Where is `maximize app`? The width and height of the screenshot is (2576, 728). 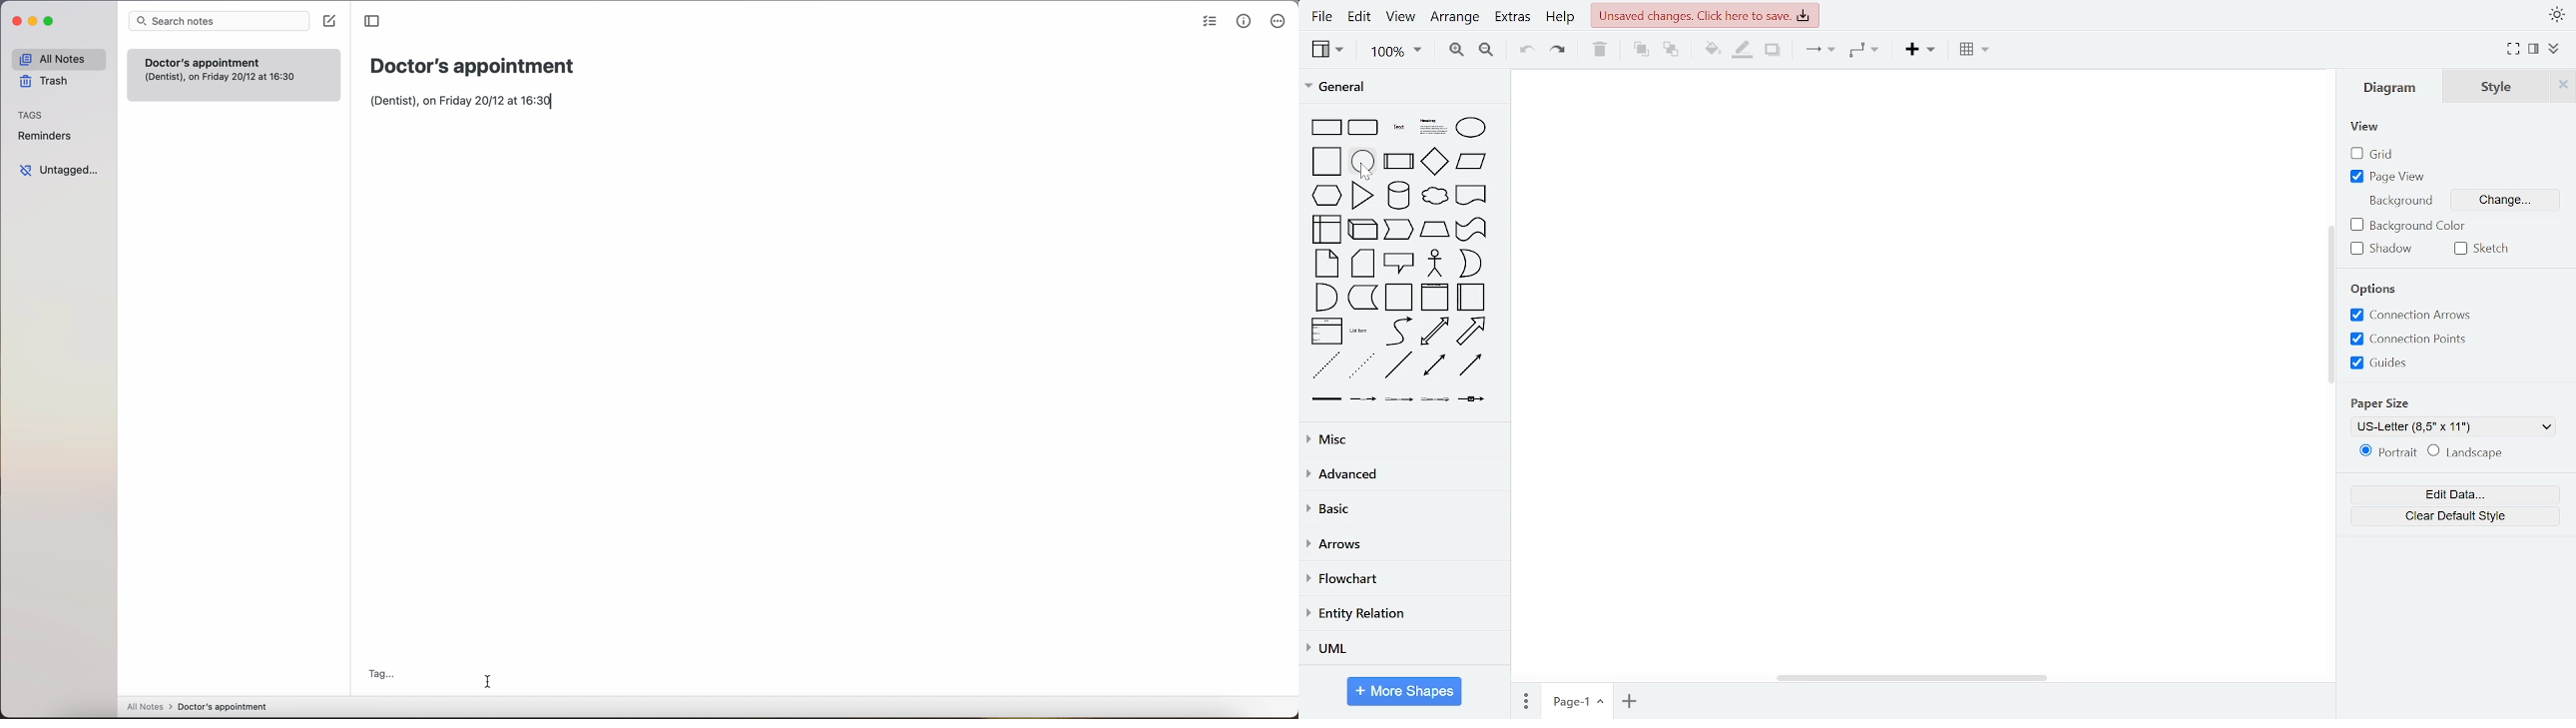 maximize app is located at coordinates (51, 21).